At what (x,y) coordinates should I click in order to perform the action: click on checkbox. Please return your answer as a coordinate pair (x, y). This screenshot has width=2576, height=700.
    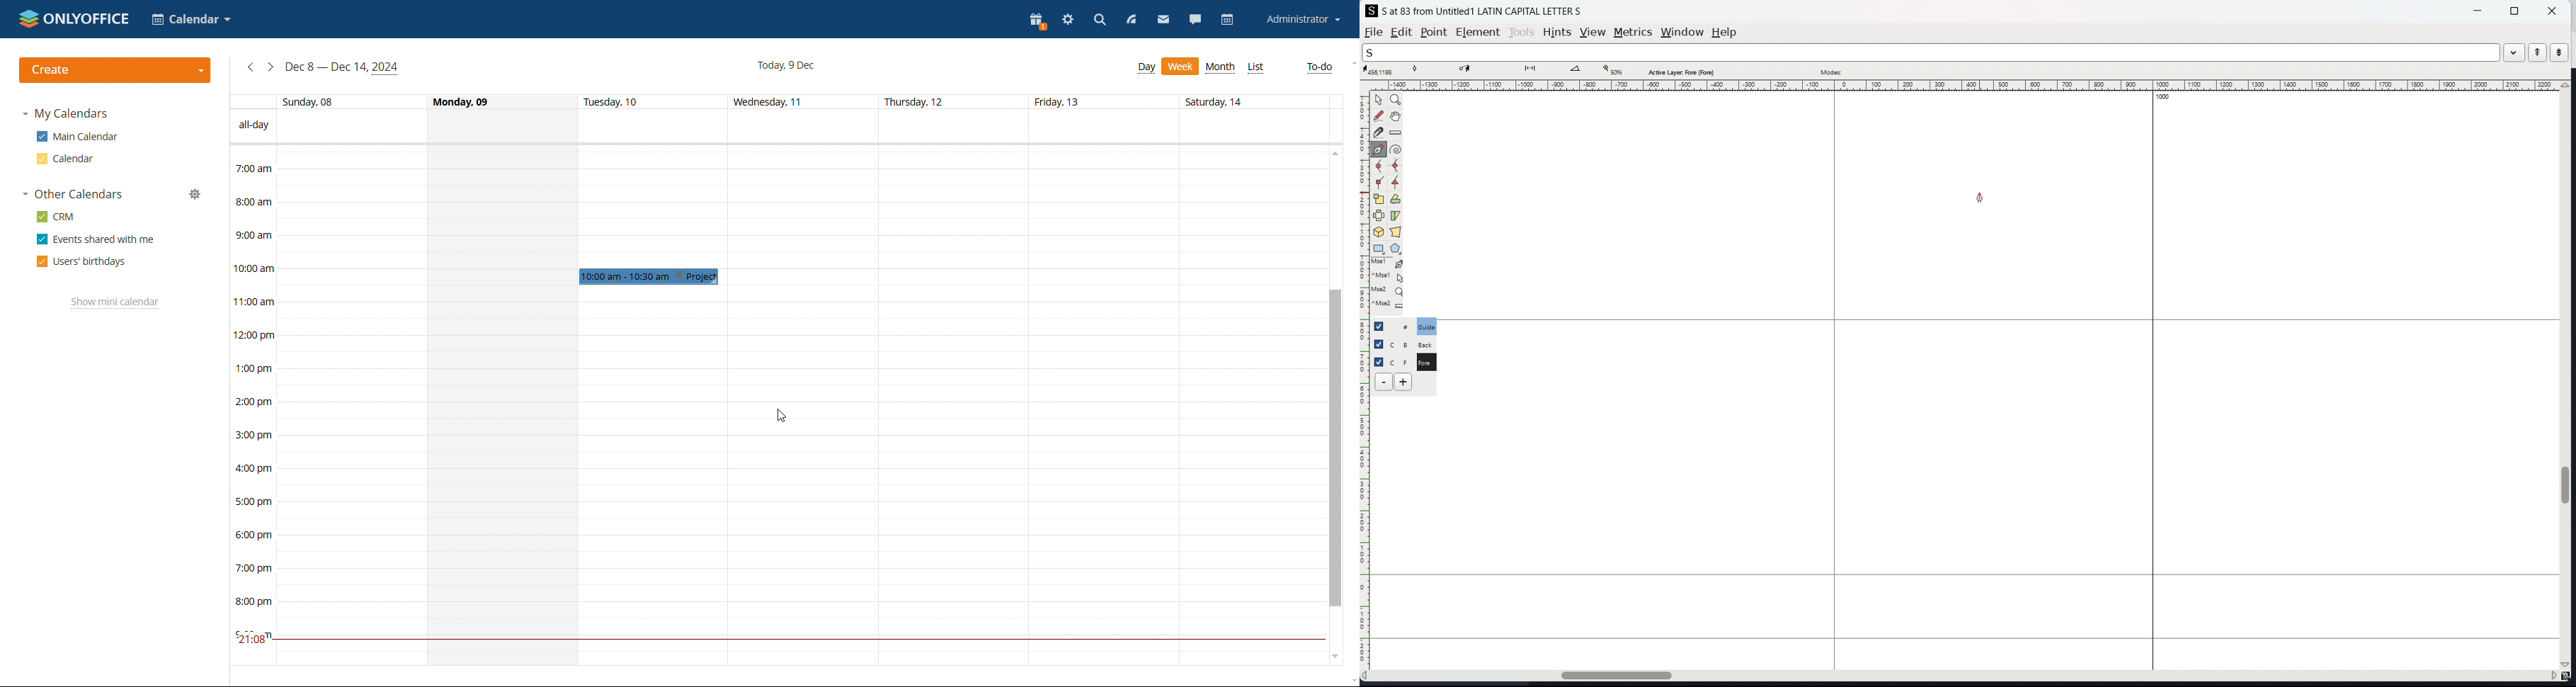
    Looking at the image, I should click on (1382, 326).